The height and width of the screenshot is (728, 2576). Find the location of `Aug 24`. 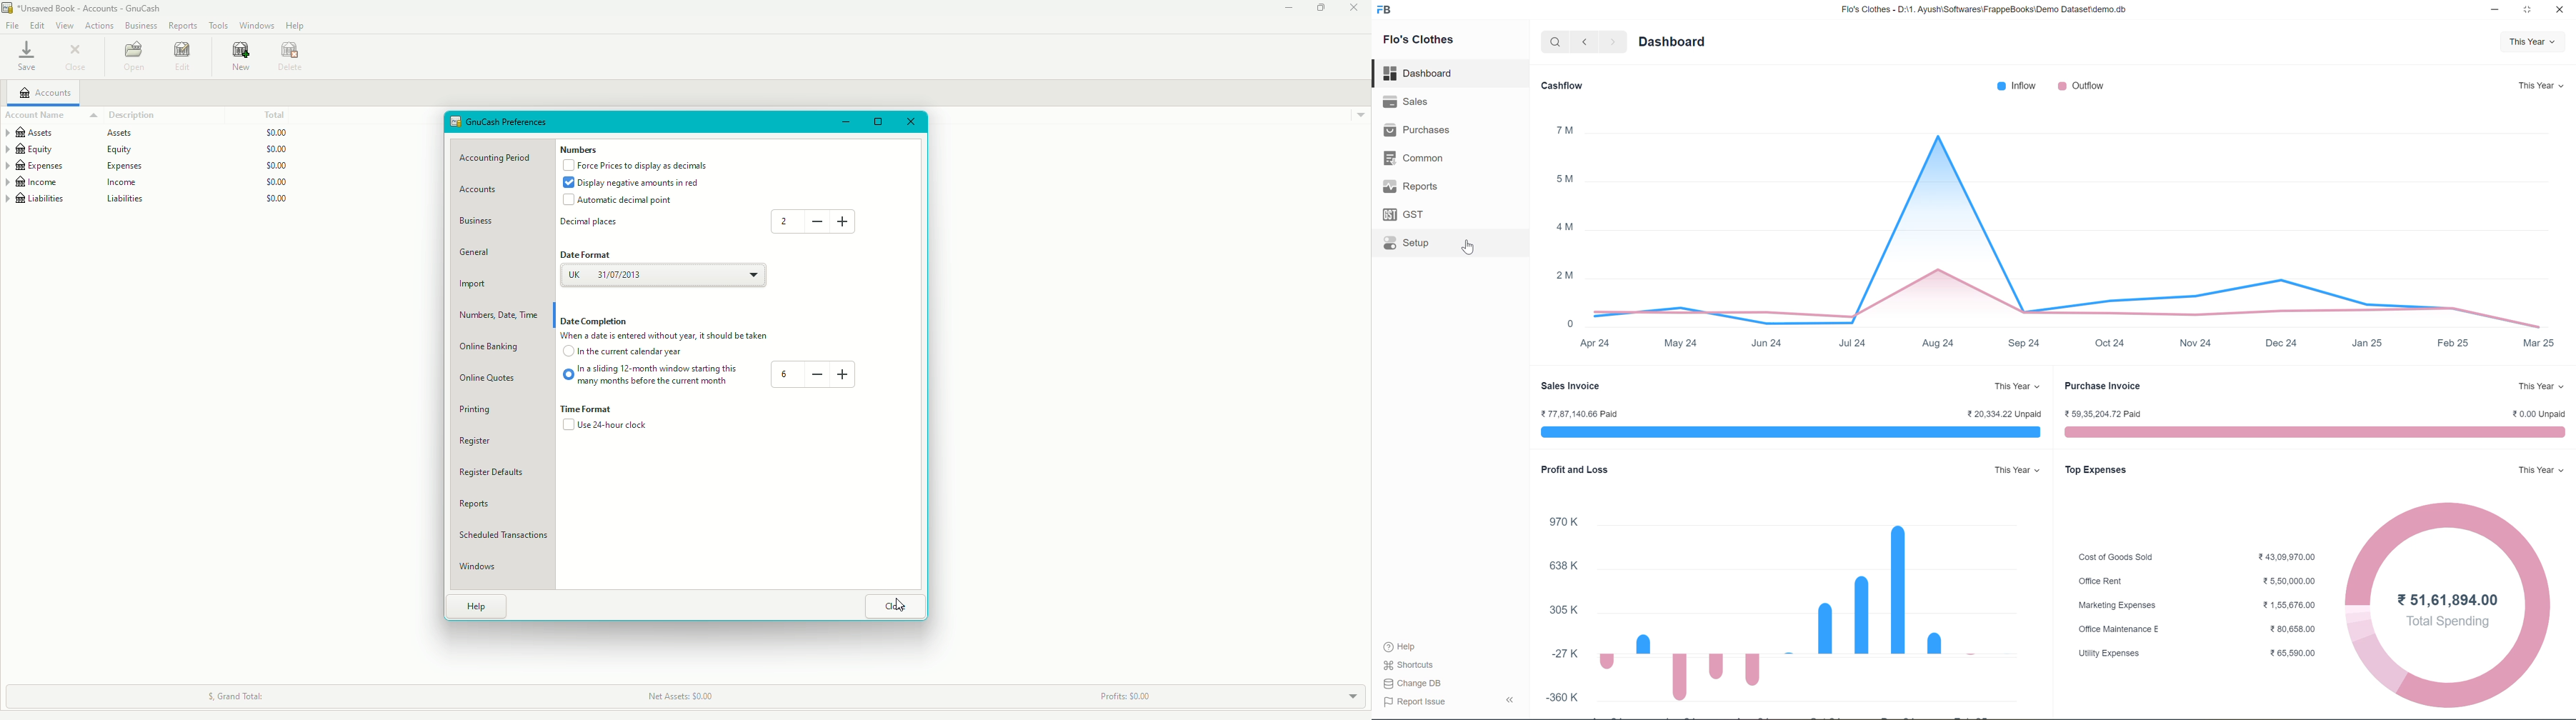

Aug 24 is located at coordinates (1938, 343).